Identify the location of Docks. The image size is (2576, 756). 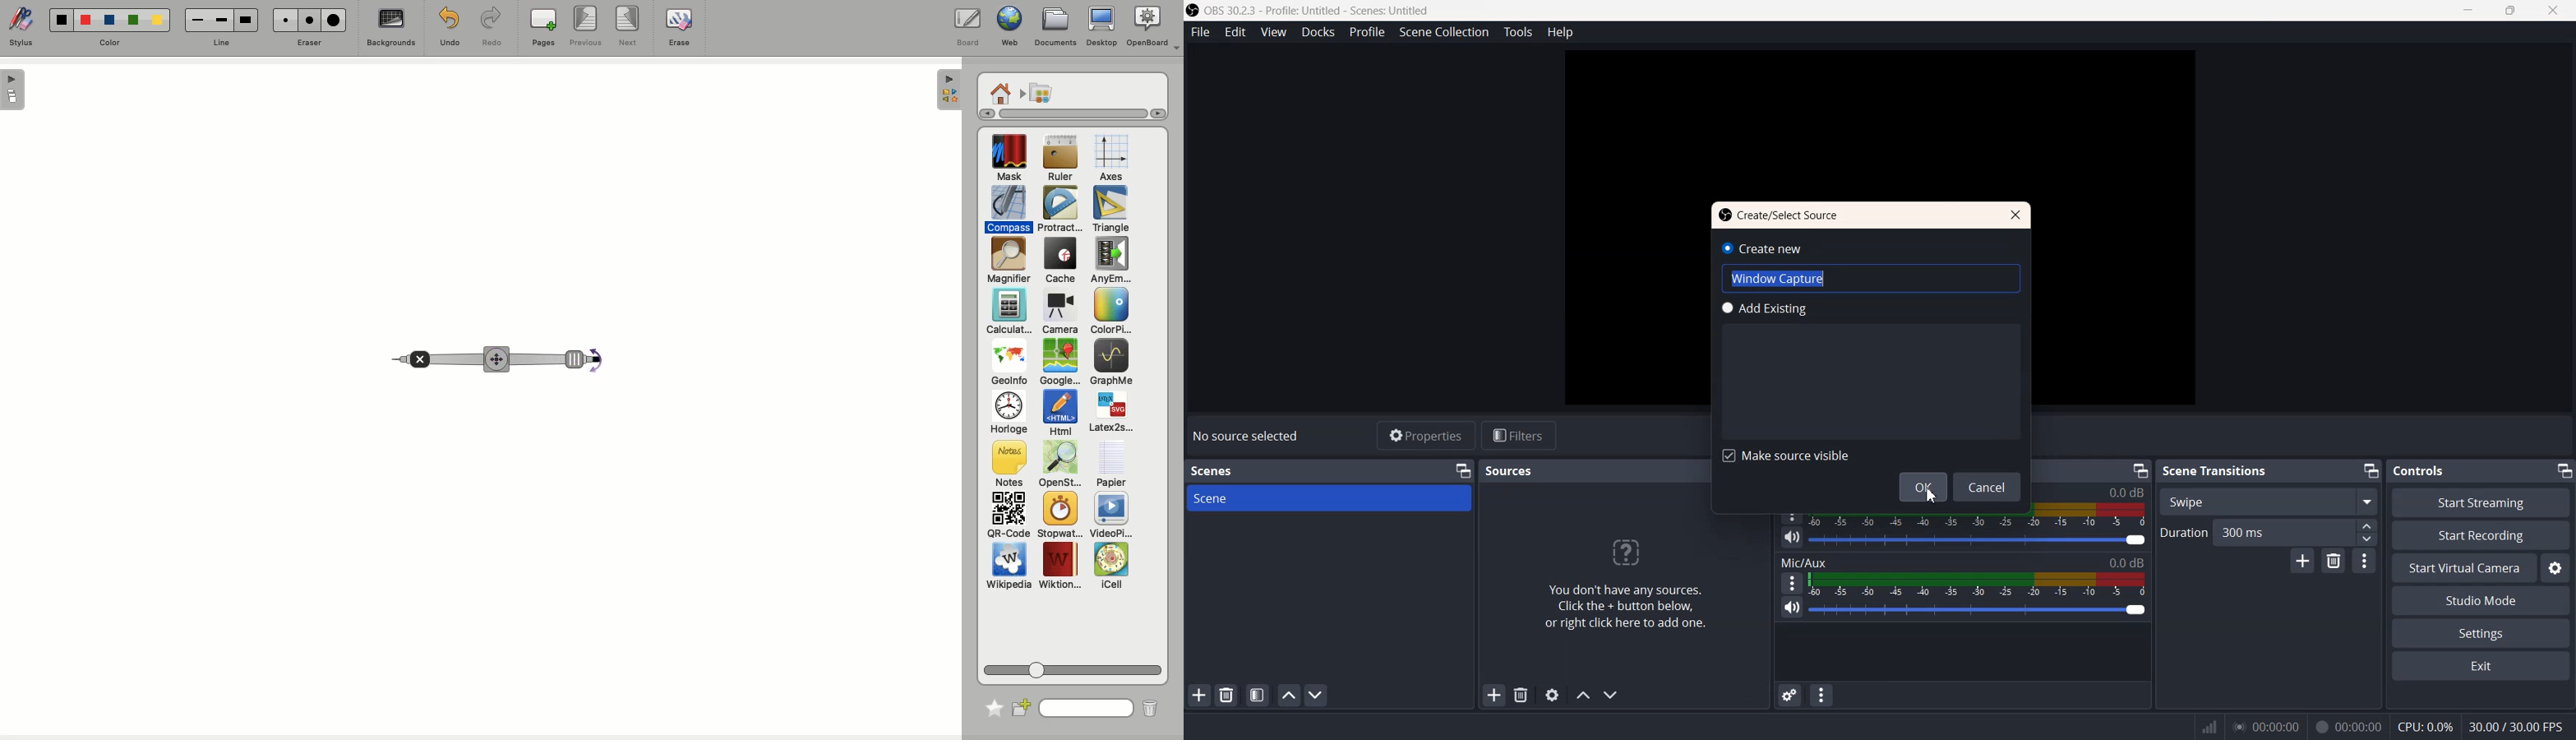
(1319, 33).